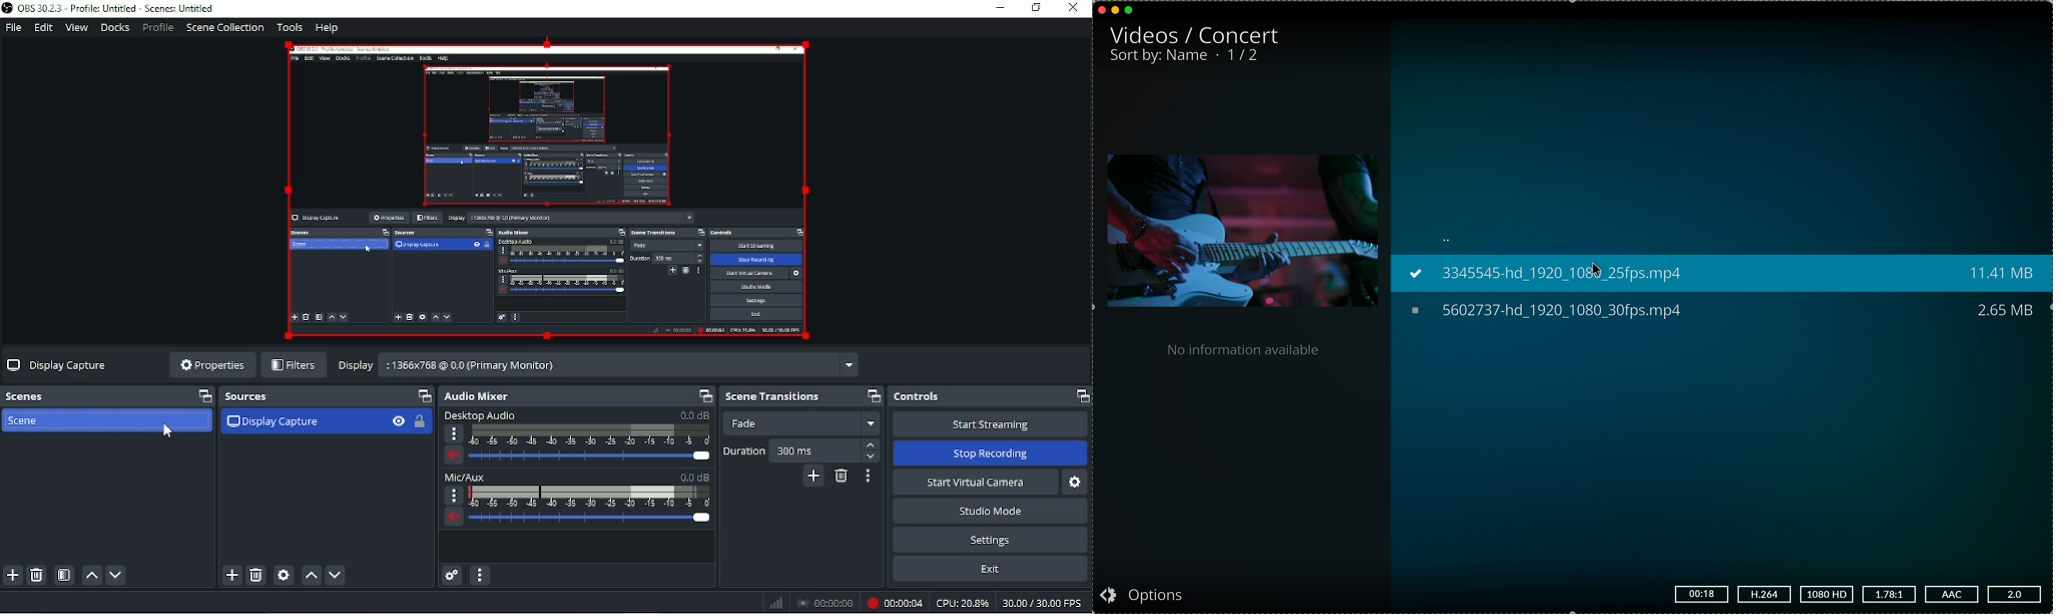  What do you see at coordinates (398, 423) in the screenshot?
I see `Hide` at bounding box center [398, 423].